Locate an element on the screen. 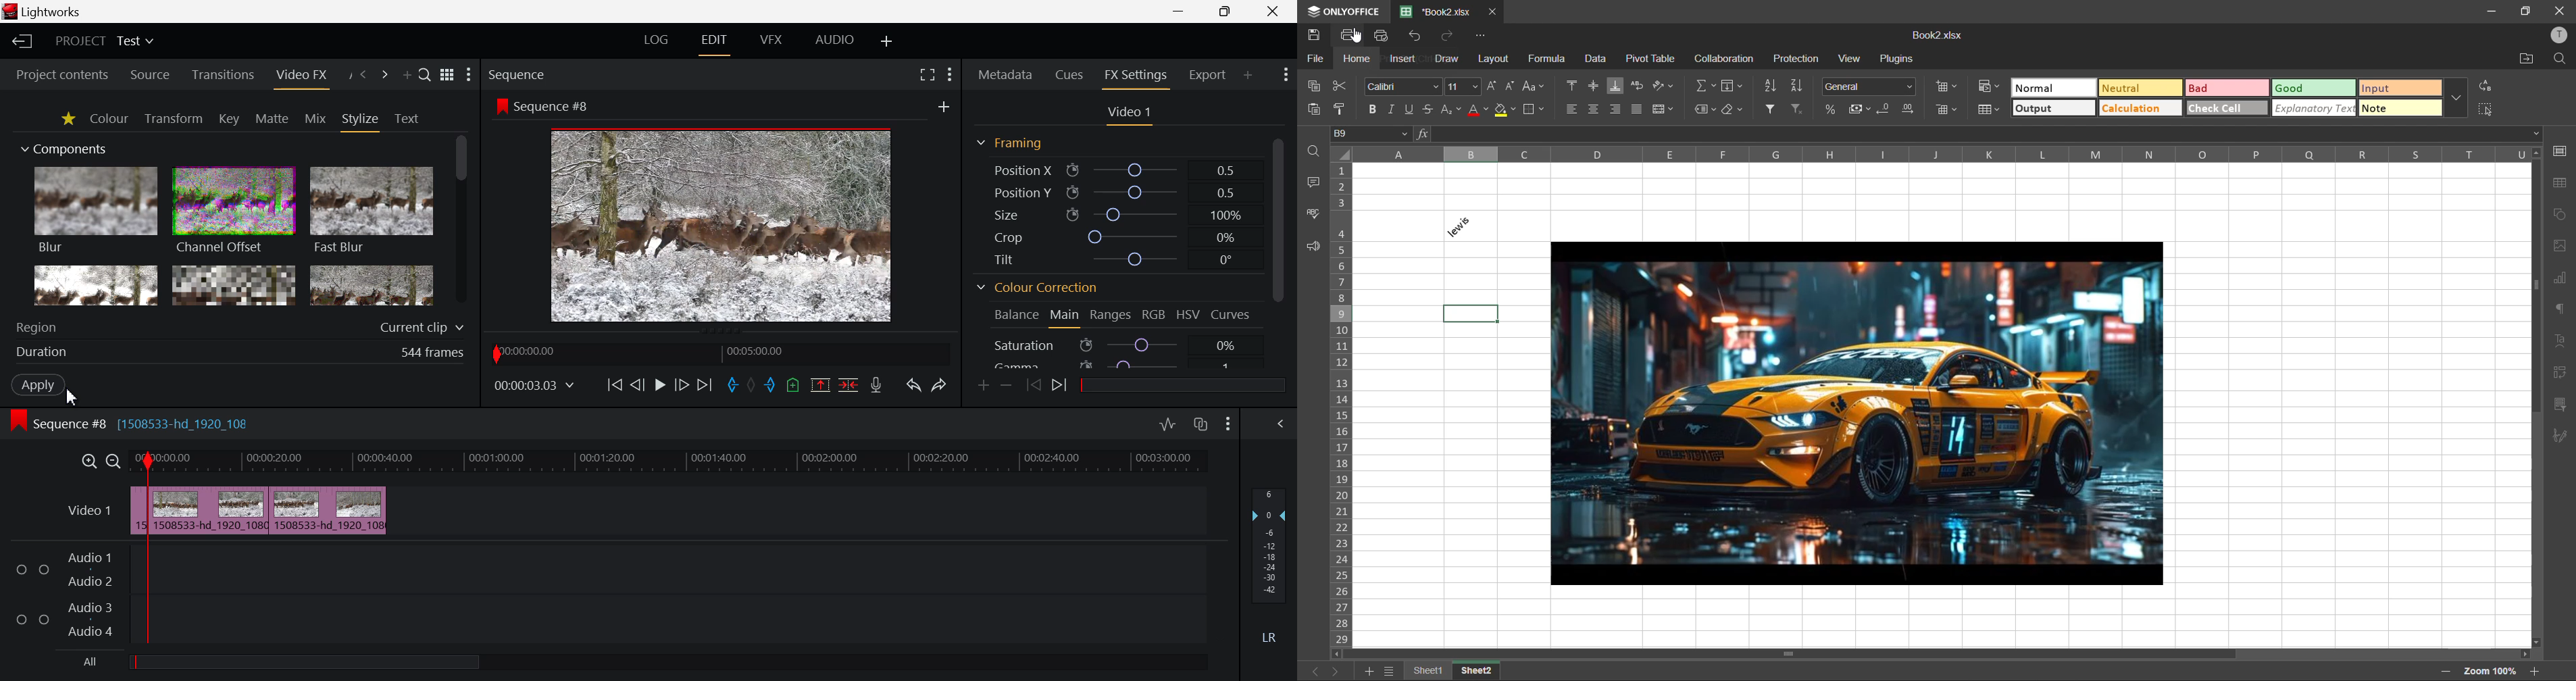  Mark In is located at coordinates (734, 385).